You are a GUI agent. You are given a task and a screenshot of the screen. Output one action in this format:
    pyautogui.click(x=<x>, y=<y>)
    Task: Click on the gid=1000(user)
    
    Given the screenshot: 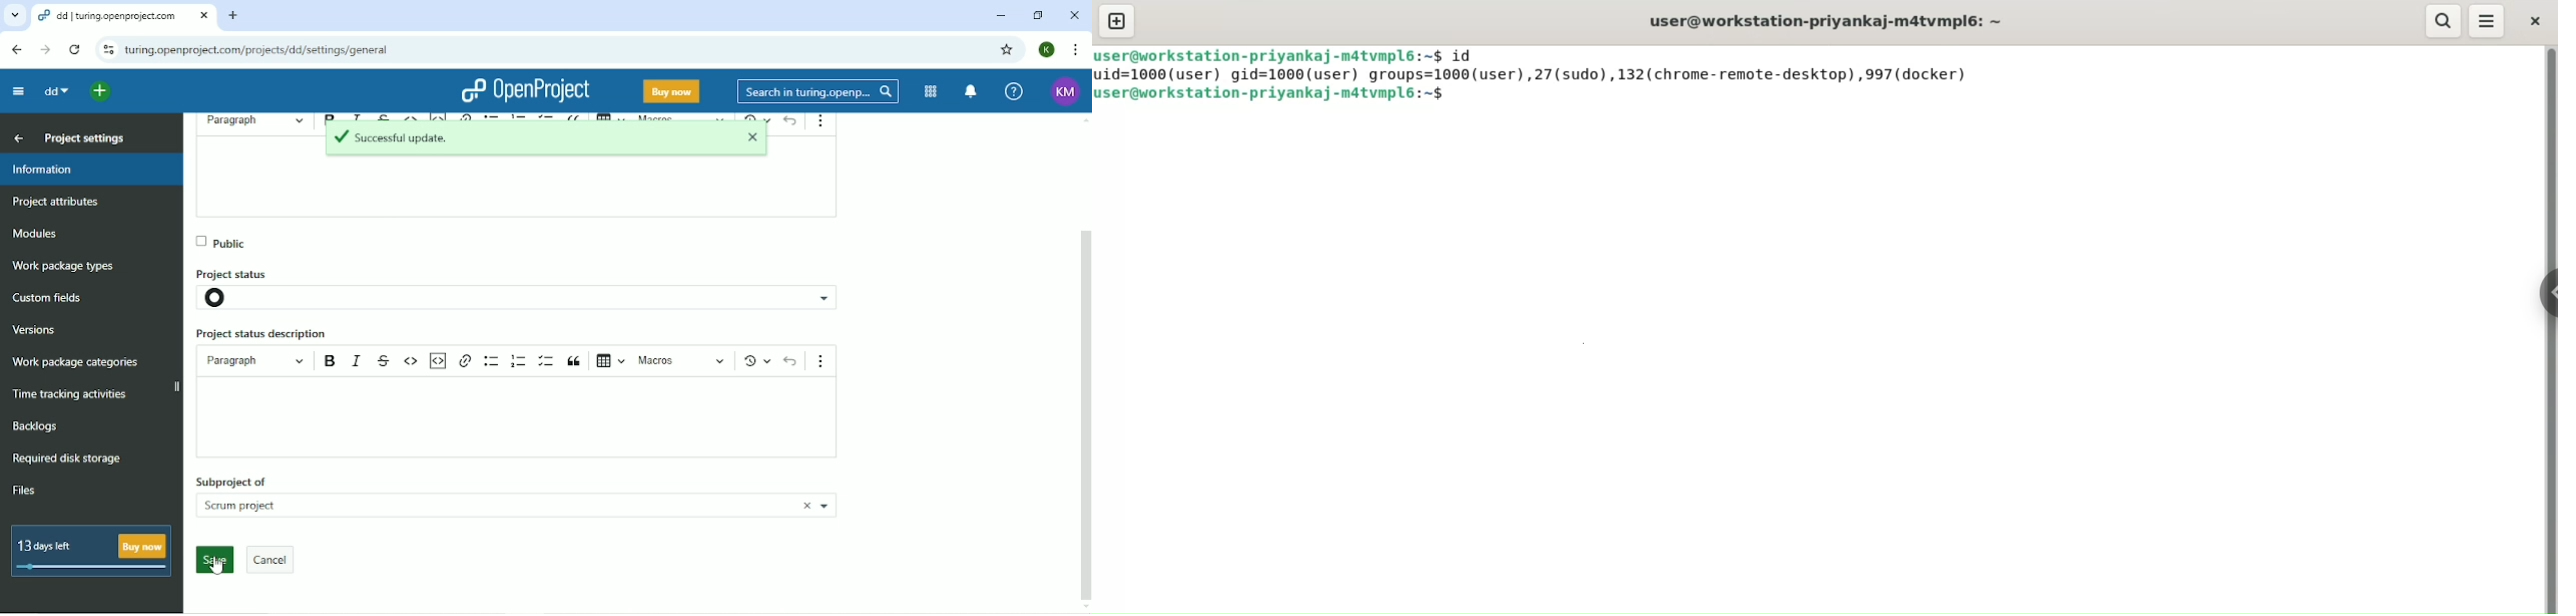 What is the action you would take?
    pyautogui.click(x=1294, y=74)
    